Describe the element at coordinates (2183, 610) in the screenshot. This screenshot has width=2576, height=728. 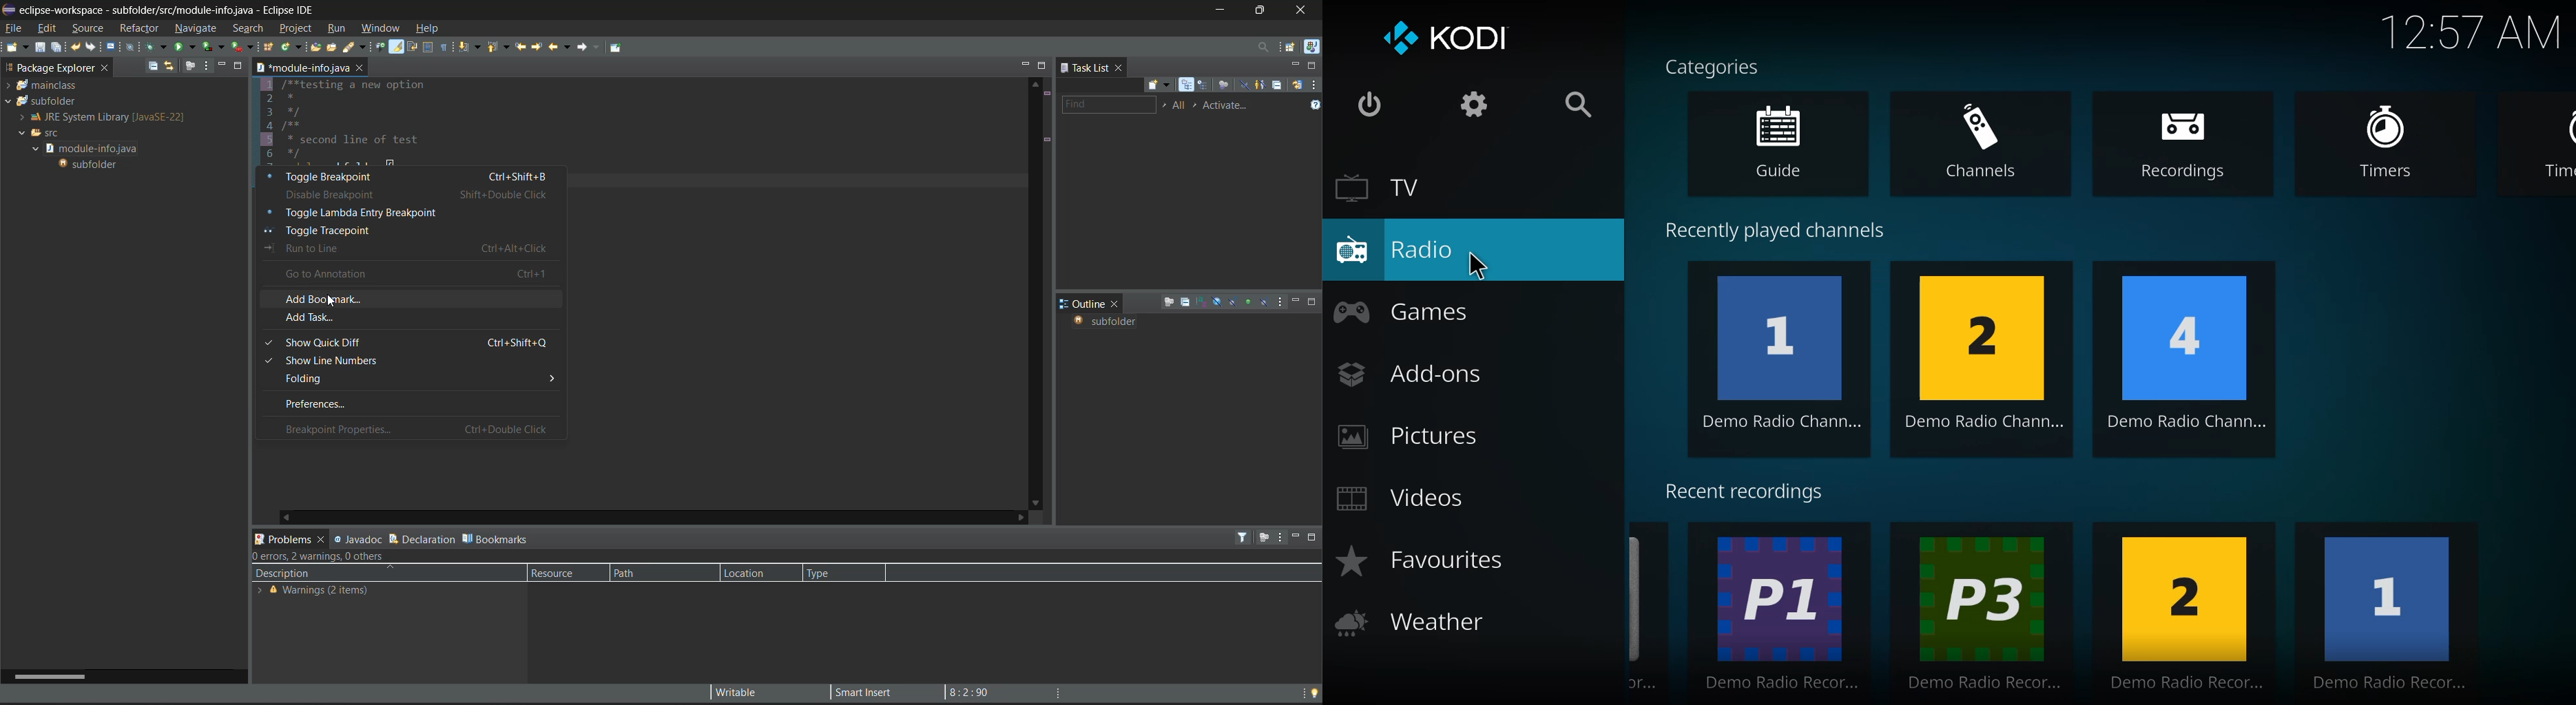
I see `2 Demo Radio Recor...` at that location.